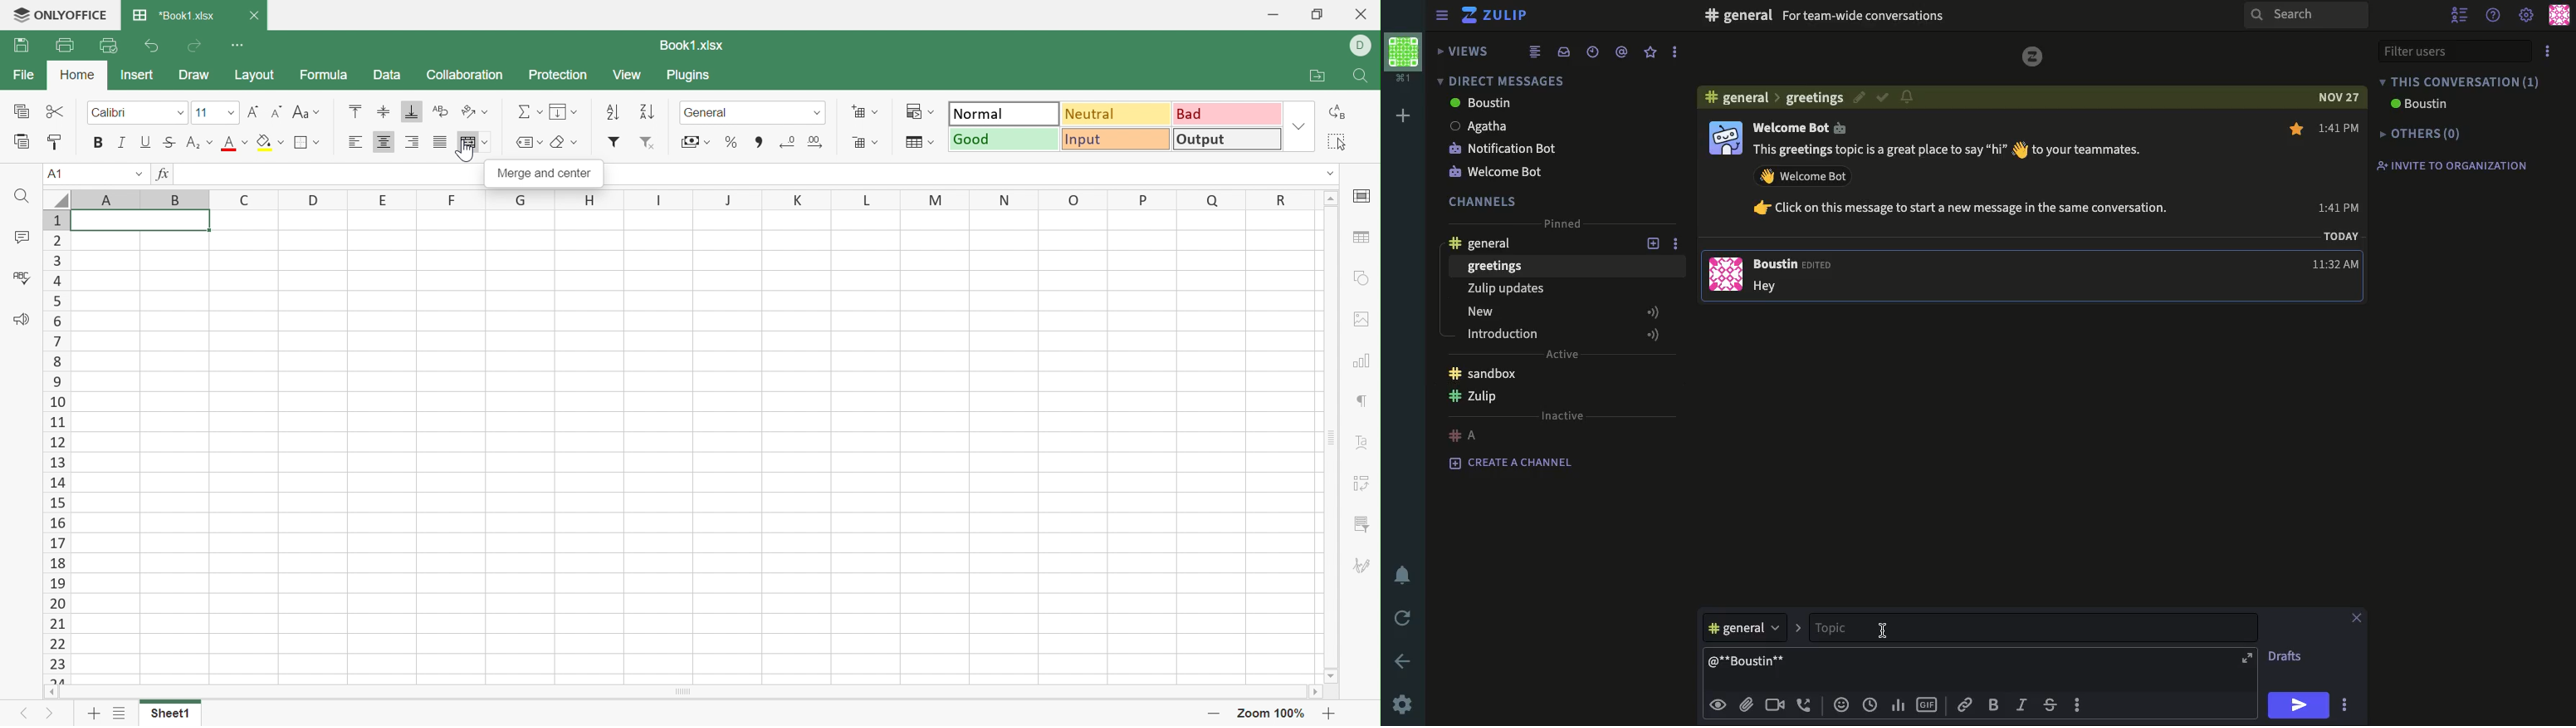 This screenshot has height=728, width=2576. Describe the element at coordinates (121, 143) in the screenshot. I see `Italic` at that location.